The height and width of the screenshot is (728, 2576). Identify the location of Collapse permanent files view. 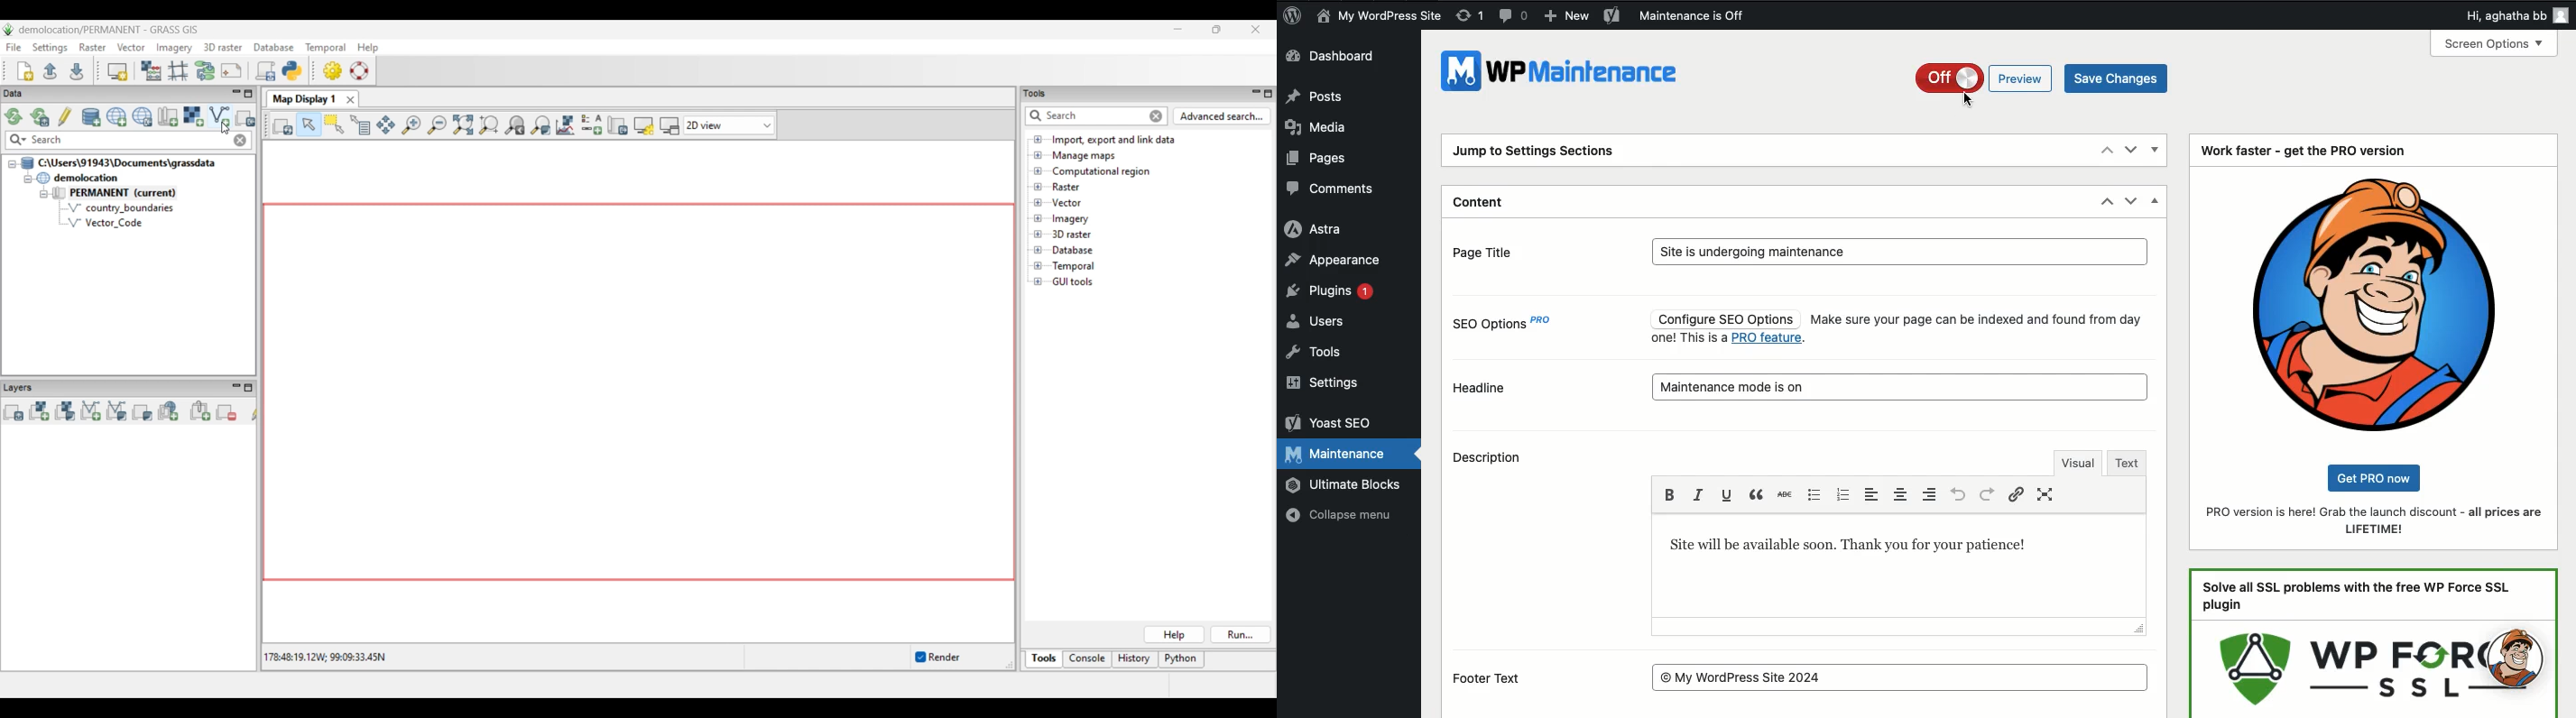
(44, 194).